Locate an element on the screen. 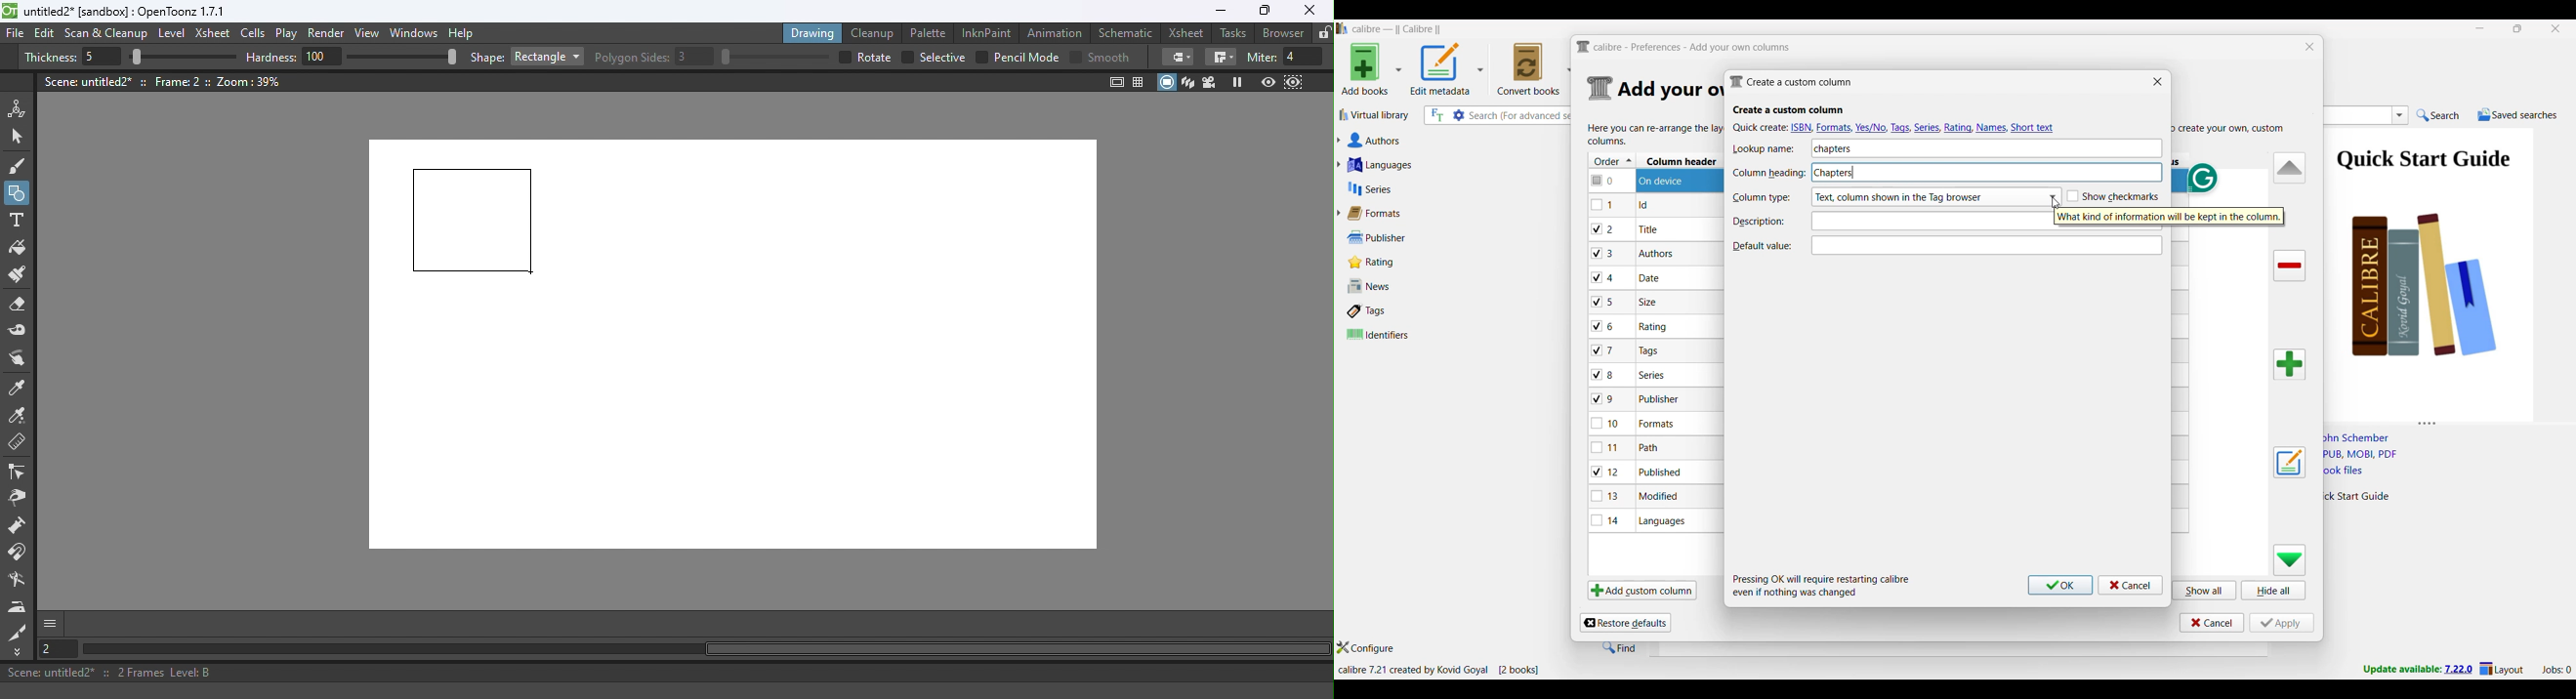 This screenshot has height=700, width=2576. Indicates Column heading text box is located at coordinates (1769, 173).